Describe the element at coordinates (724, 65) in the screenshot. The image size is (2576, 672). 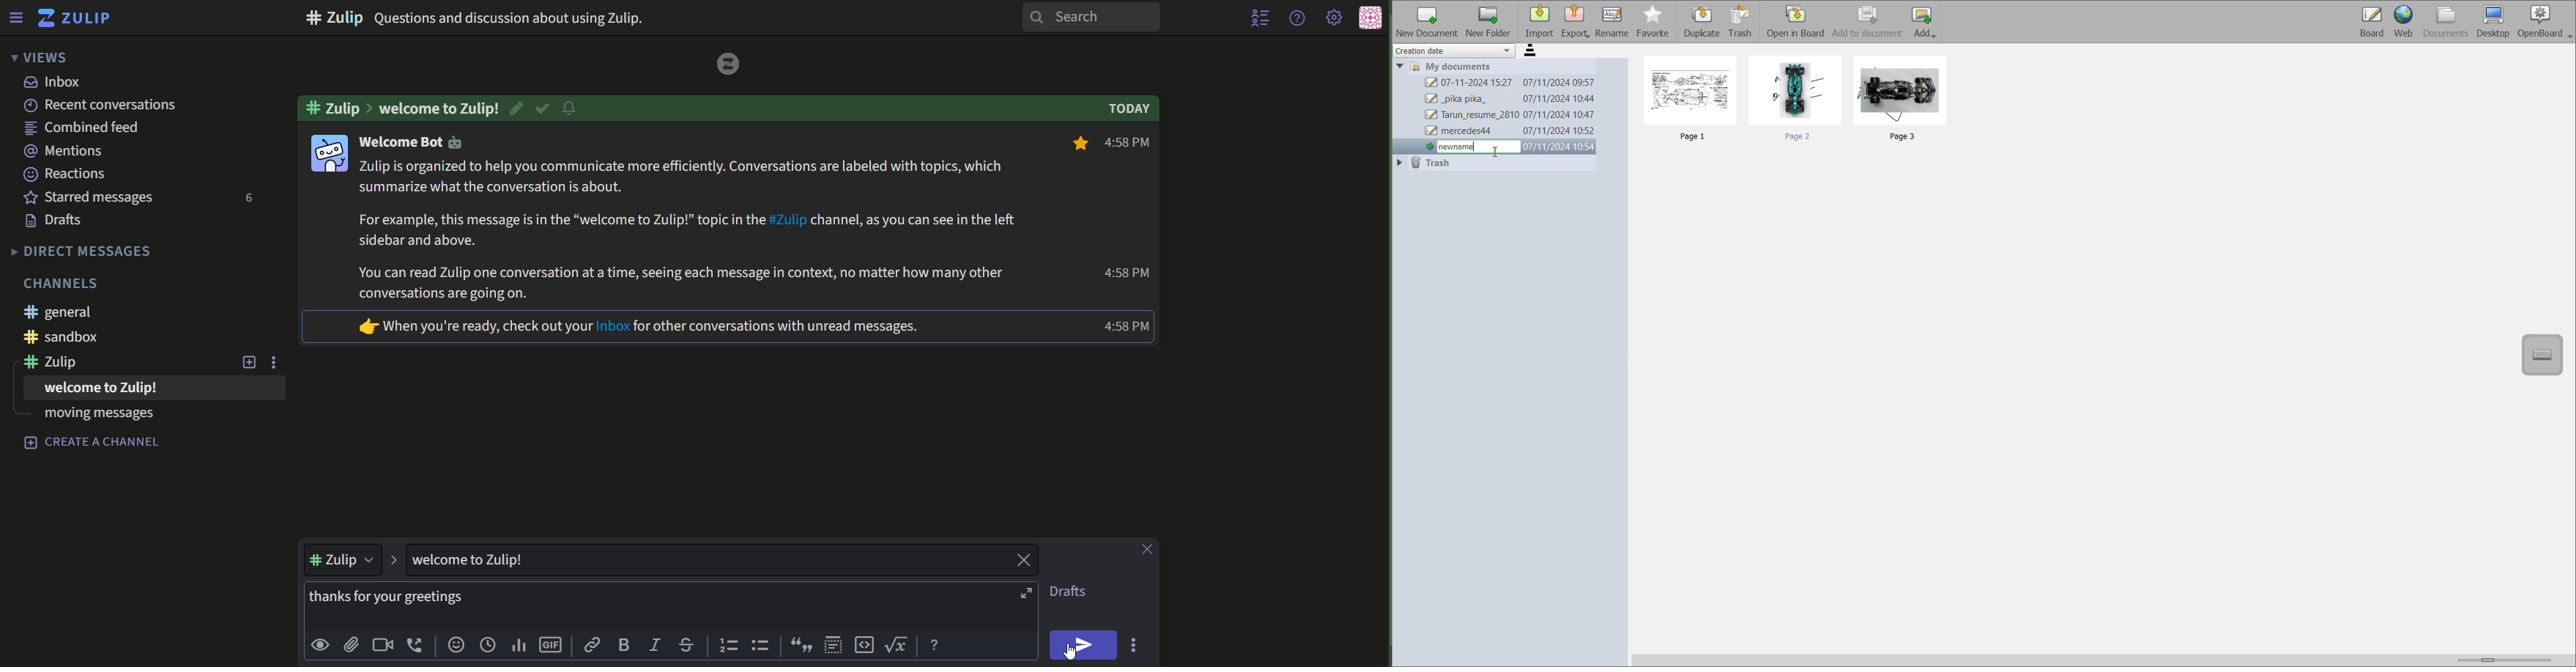
I see `logo` at that location.